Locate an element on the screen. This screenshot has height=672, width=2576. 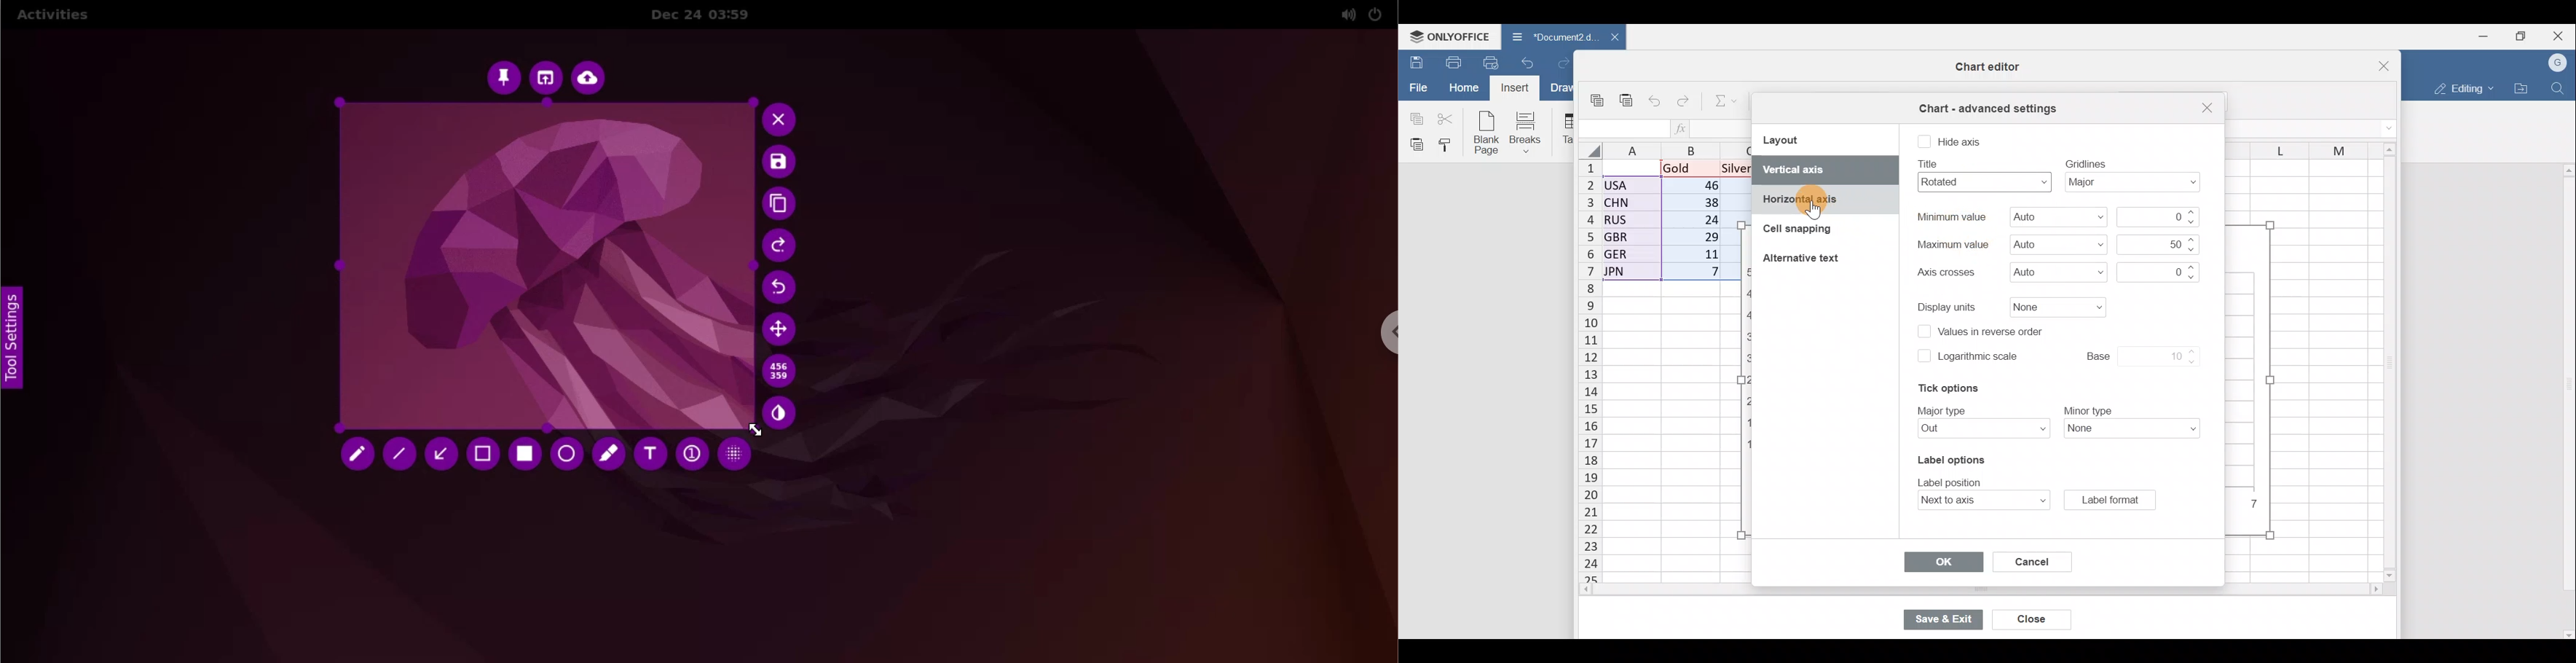
Editing mode is located at coordinates (2462, 90).